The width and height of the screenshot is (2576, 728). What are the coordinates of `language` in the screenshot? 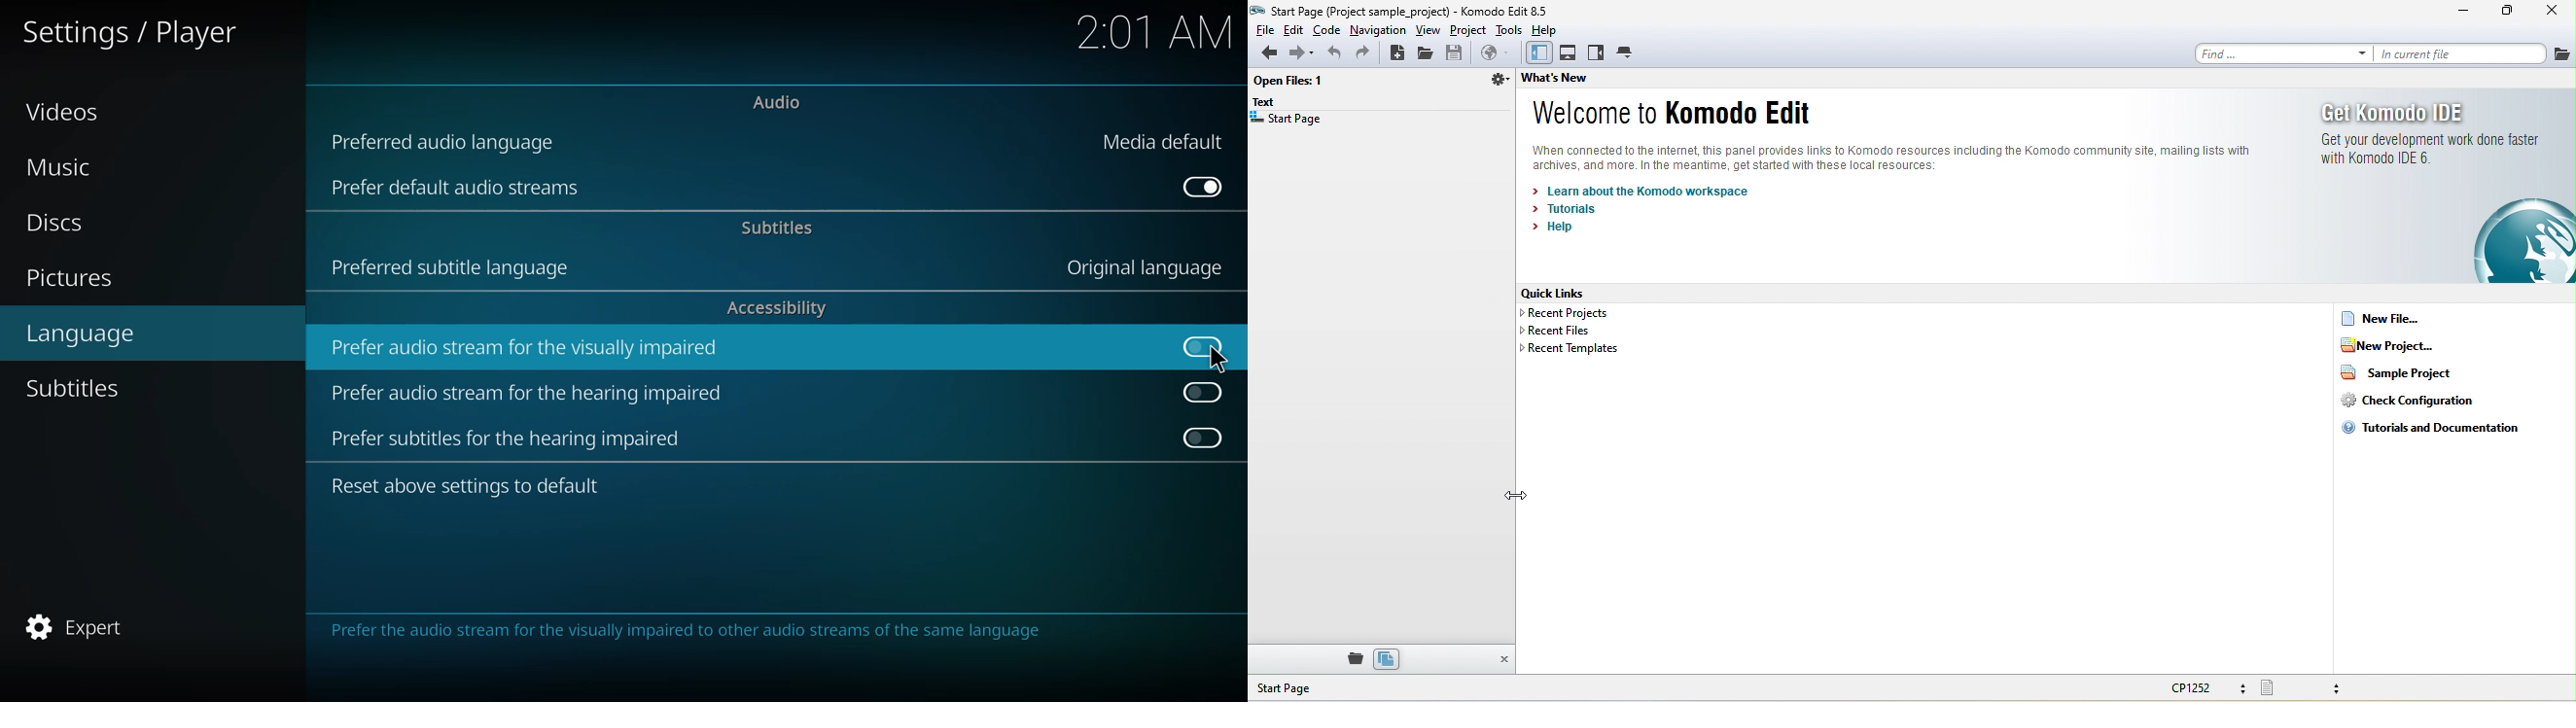 It's located at (87, 335).